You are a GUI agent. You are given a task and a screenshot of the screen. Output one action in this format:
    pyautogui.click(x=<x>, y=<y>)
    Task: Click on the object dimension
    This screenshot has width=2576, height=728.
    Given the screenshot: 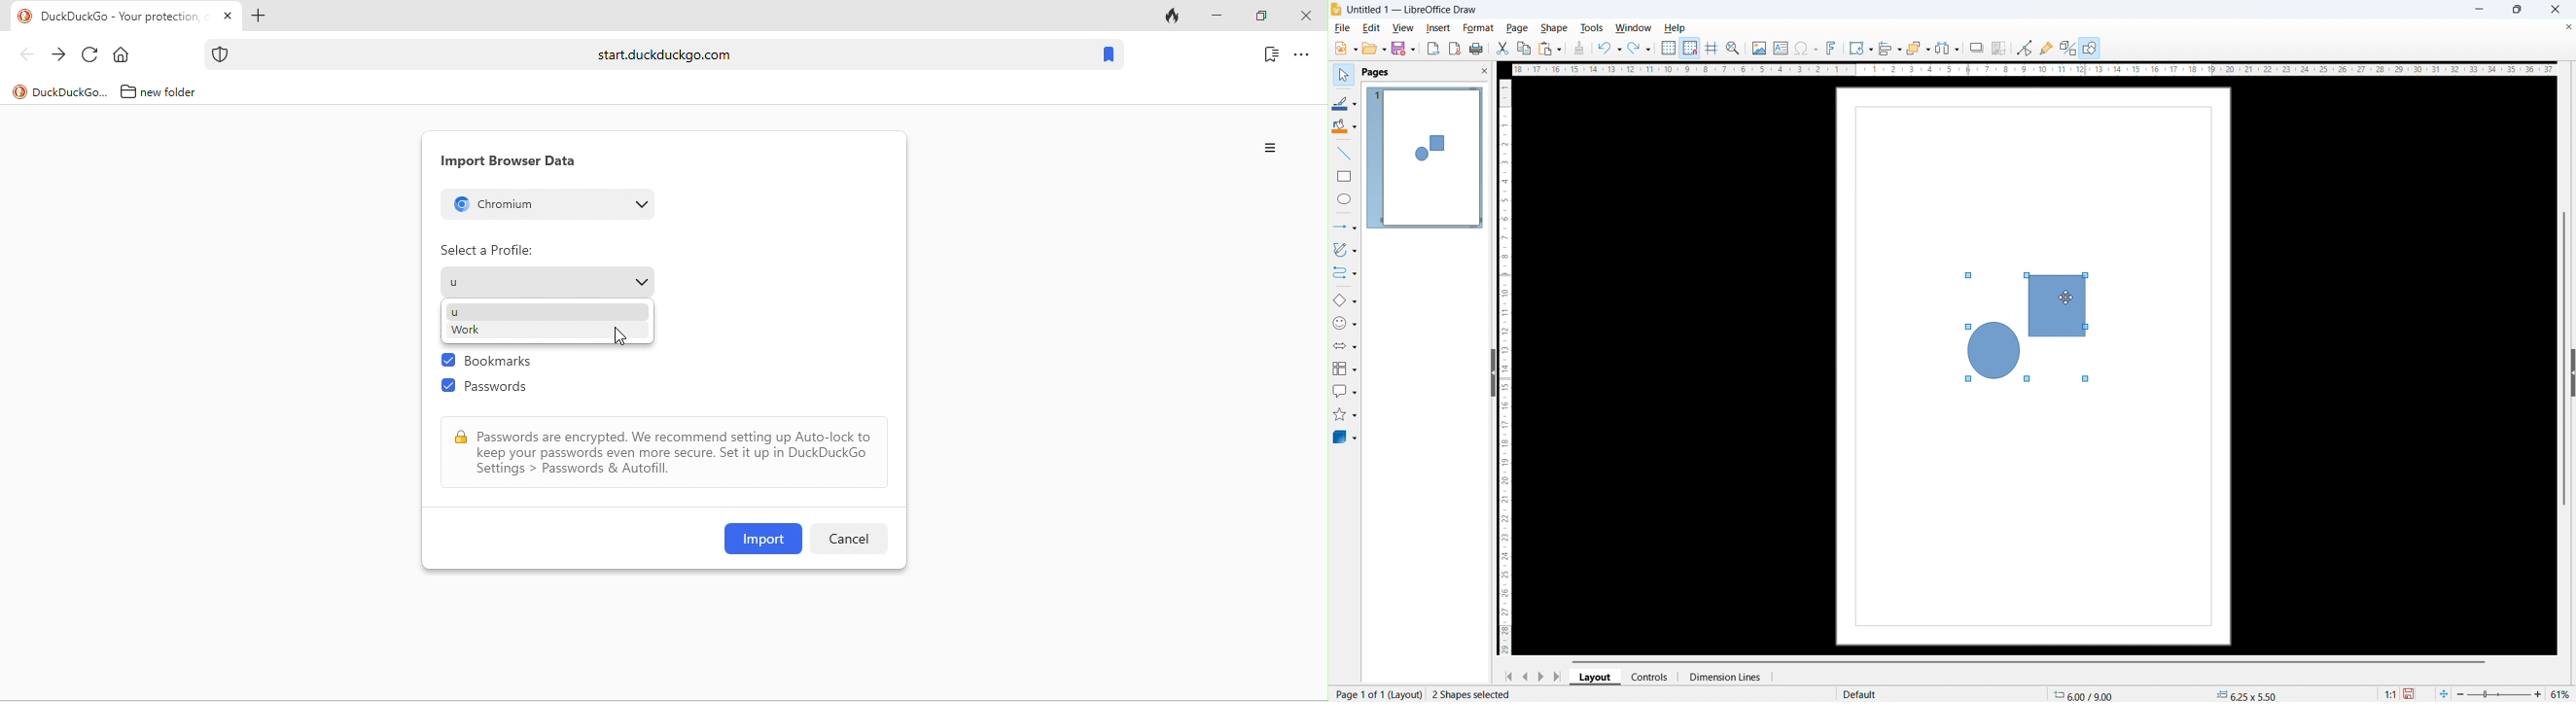 What is the action you would take?
    pyautogui.click(x=2244, y=694)
    